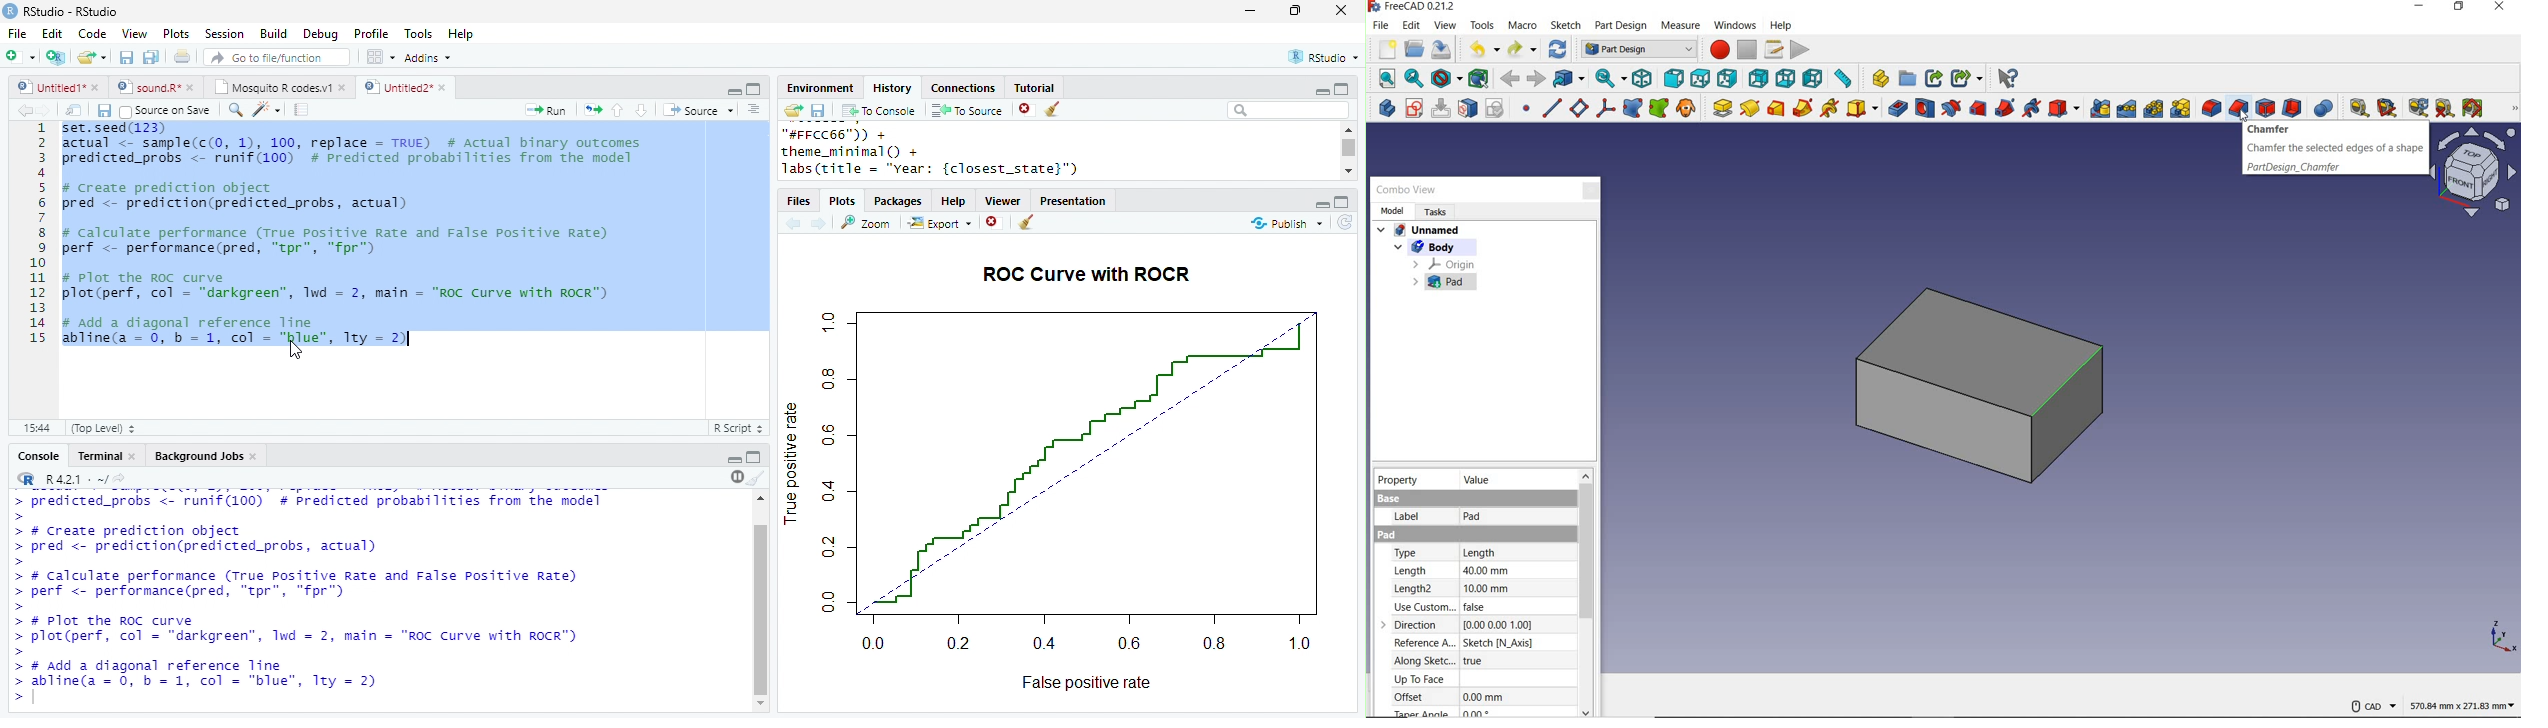 The image size is (2548, 728). Describe the element at coordinates (866, 223) in the screenshot. I see `Zoom` at that location.